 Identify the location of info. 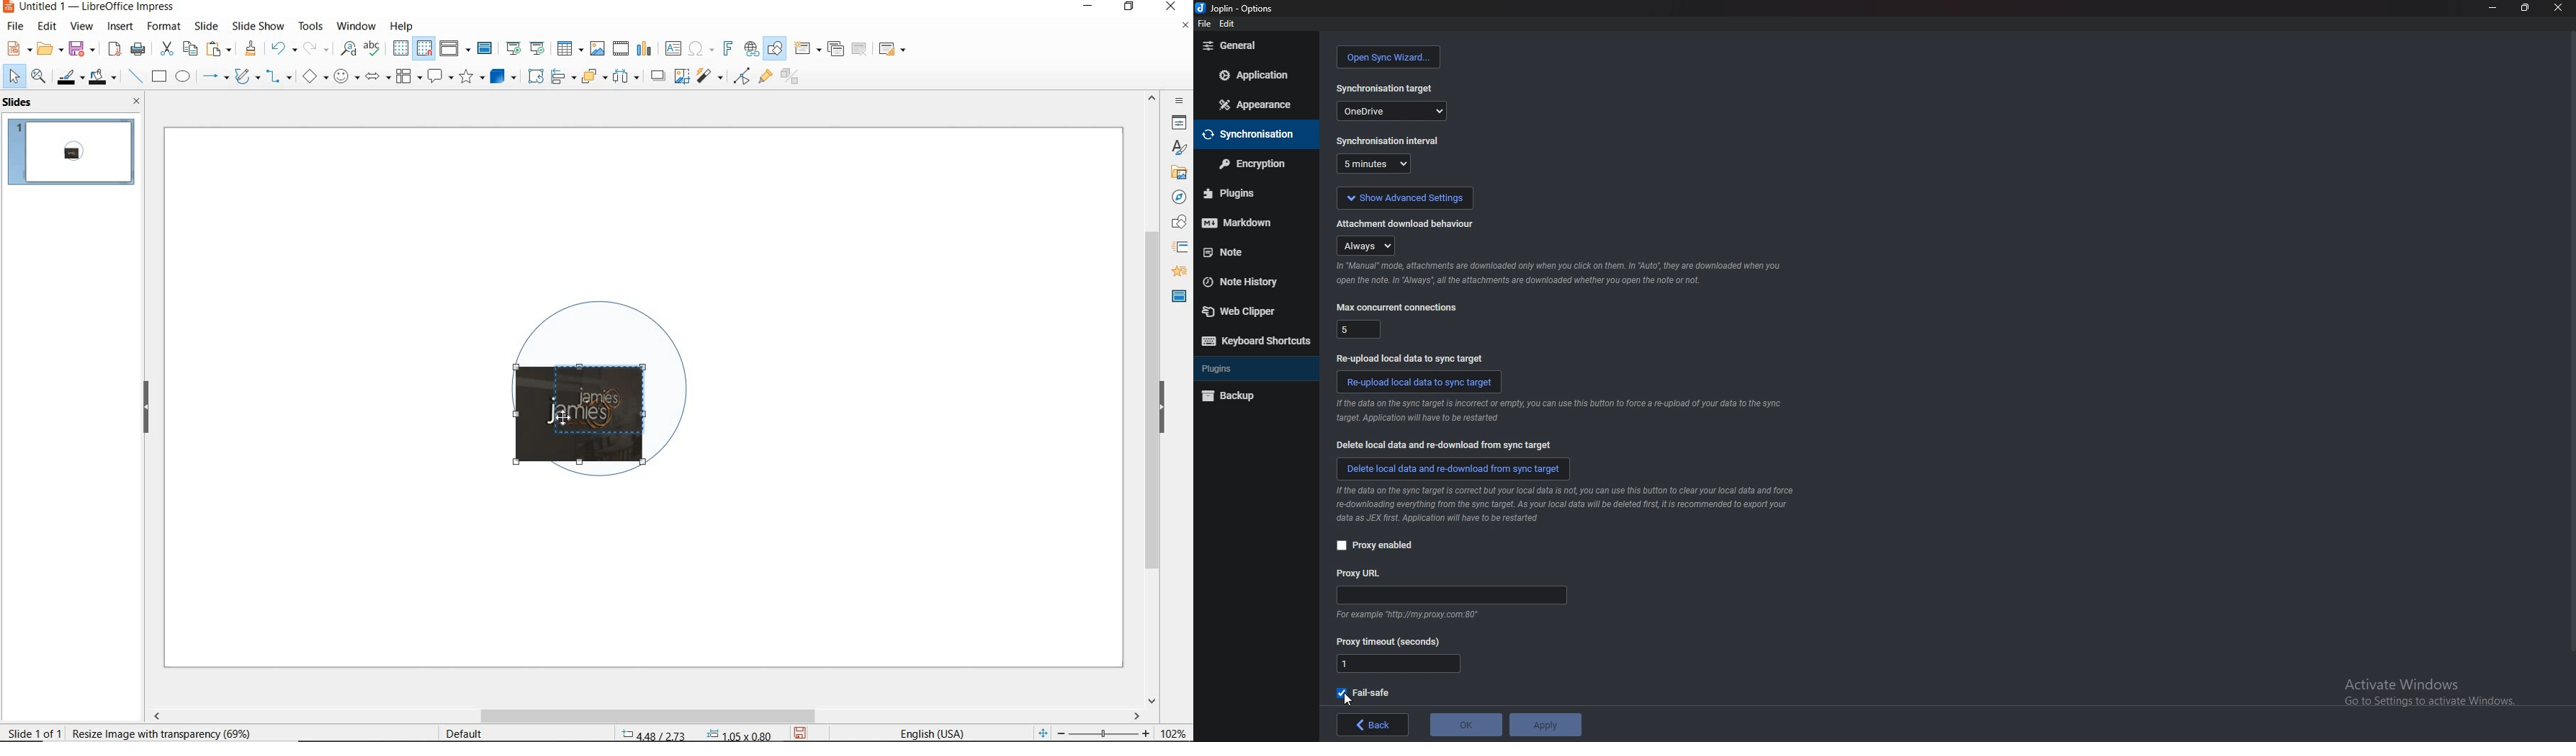
(1563, 504).